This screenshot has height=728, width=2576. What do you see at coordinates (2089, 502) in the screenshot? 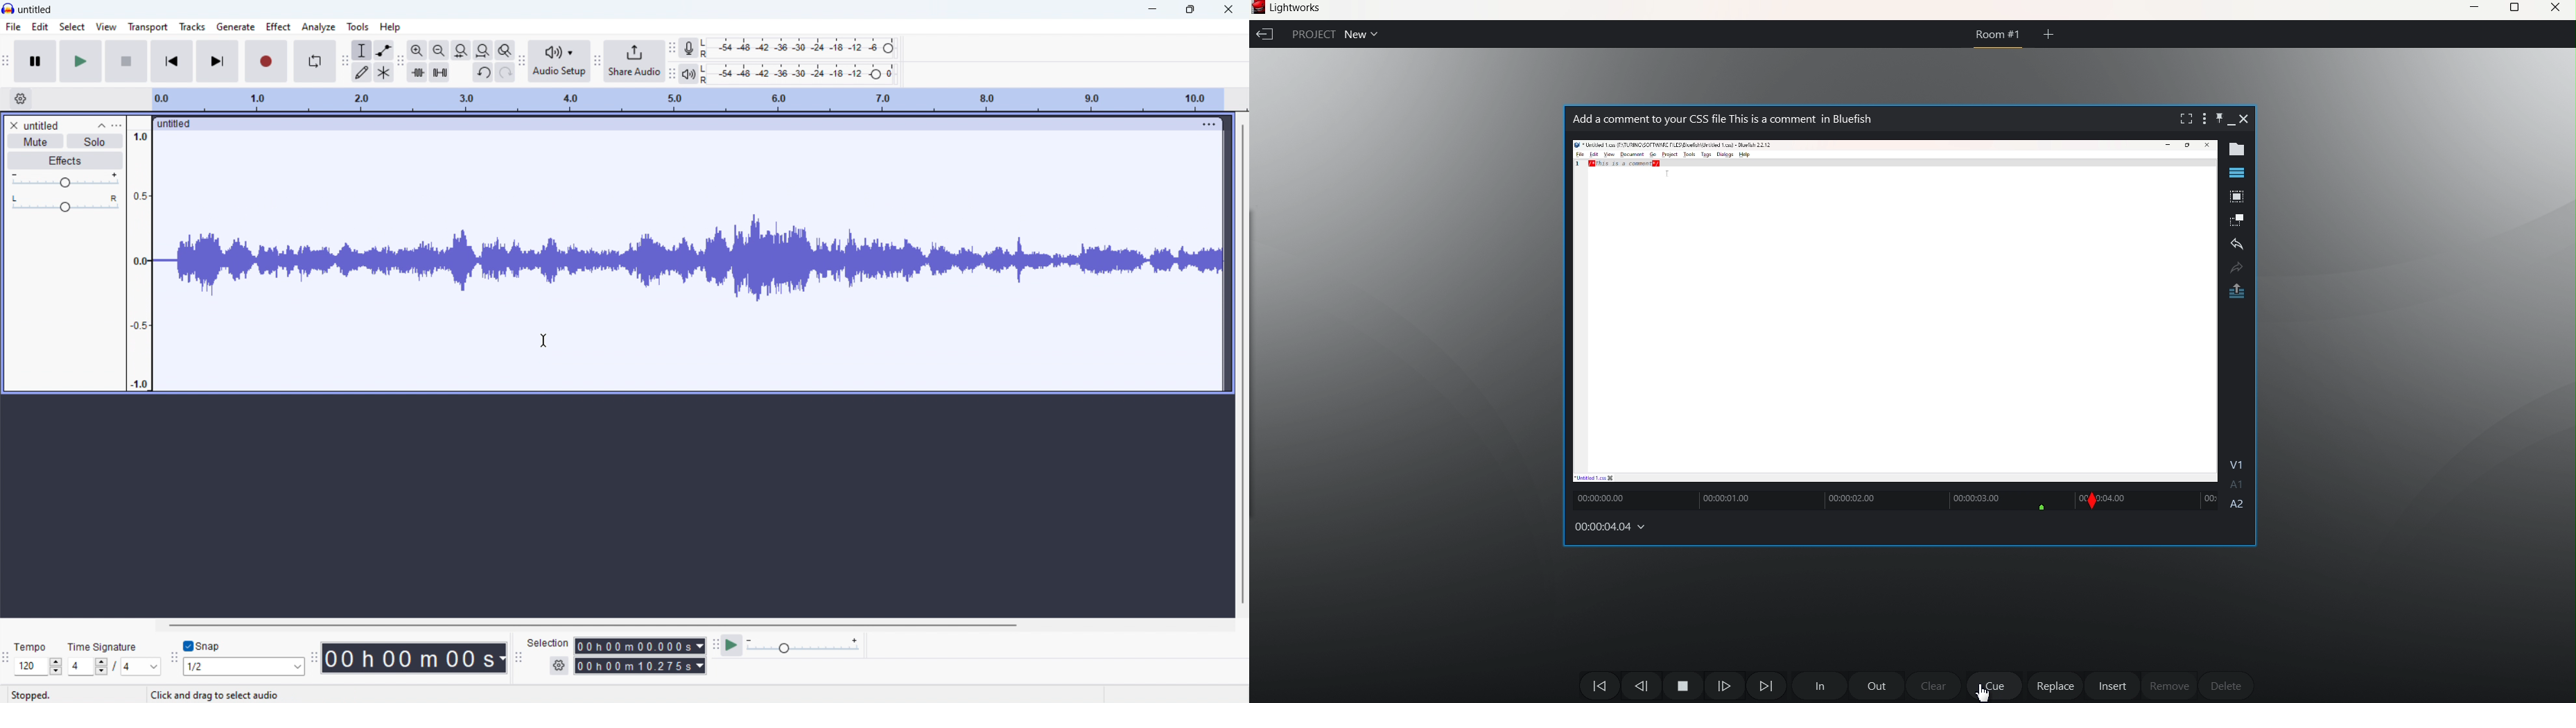
I see `Slip moved forward` at bounding box center [2089, 502].